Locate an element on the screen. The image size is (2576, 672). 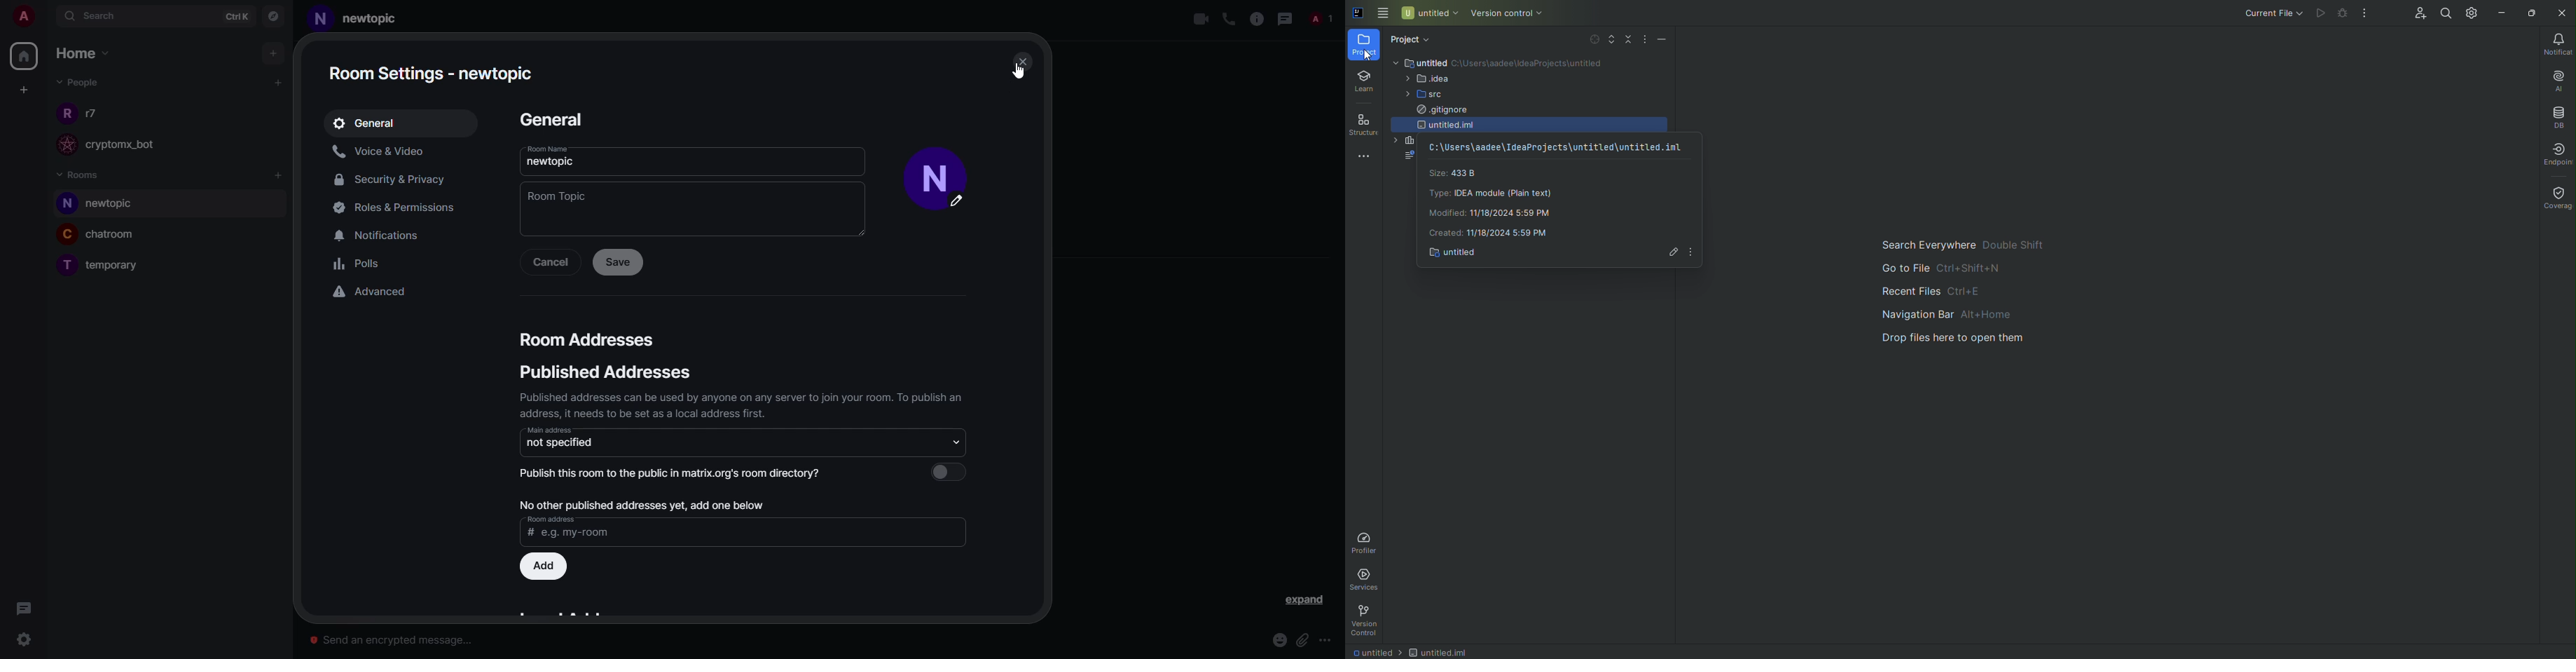
add is located at coordinates (275, 53).